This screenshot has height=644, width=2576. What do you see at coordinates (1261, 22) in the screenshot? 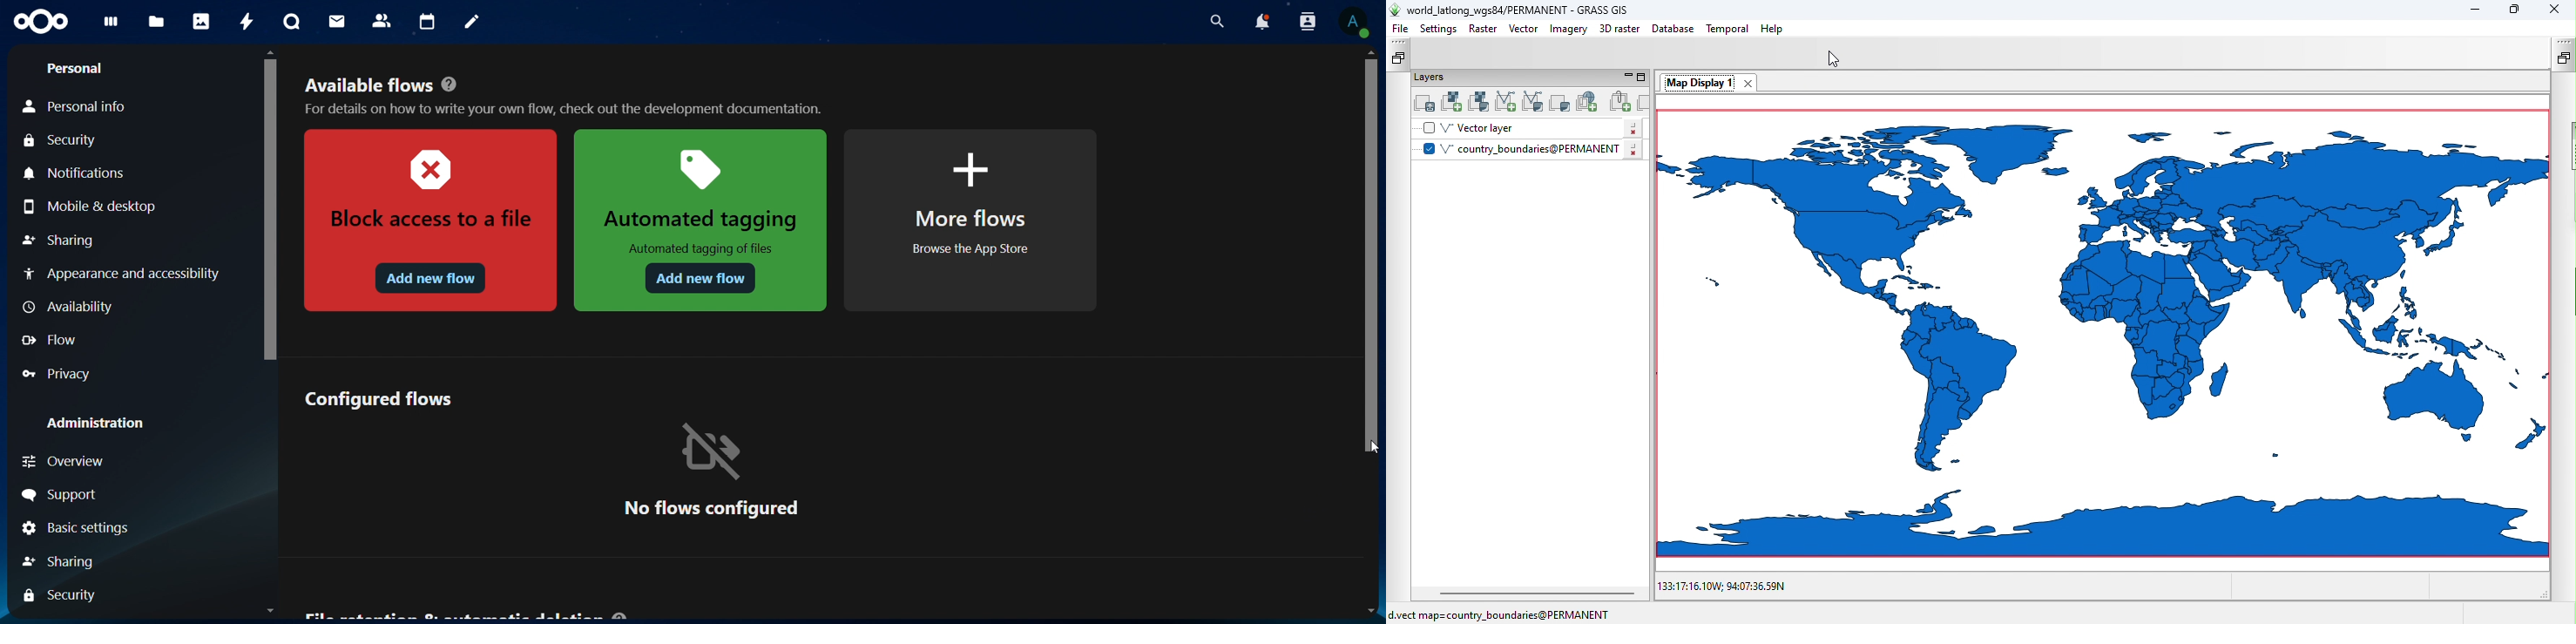
I see `notifications` at bounding box center [1261, 22].